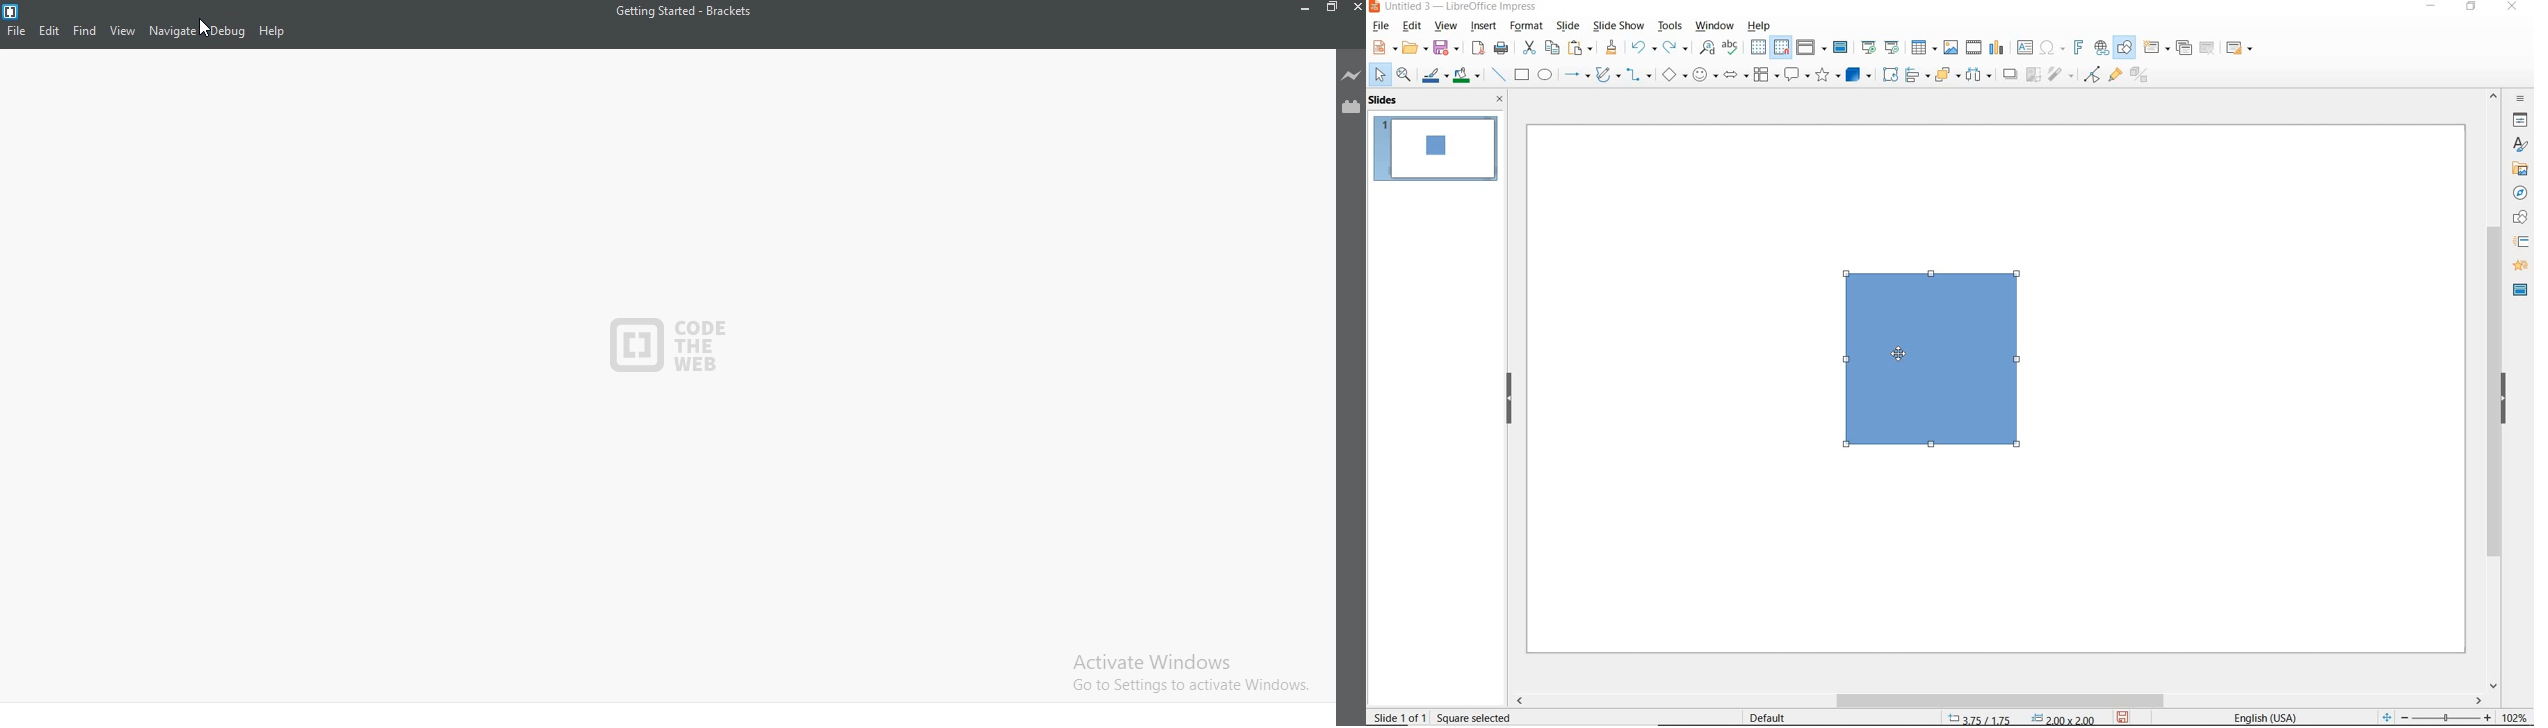 This screenshot has width=2548, height=728. I want to click on insert audio or video, so click(1974, 48).